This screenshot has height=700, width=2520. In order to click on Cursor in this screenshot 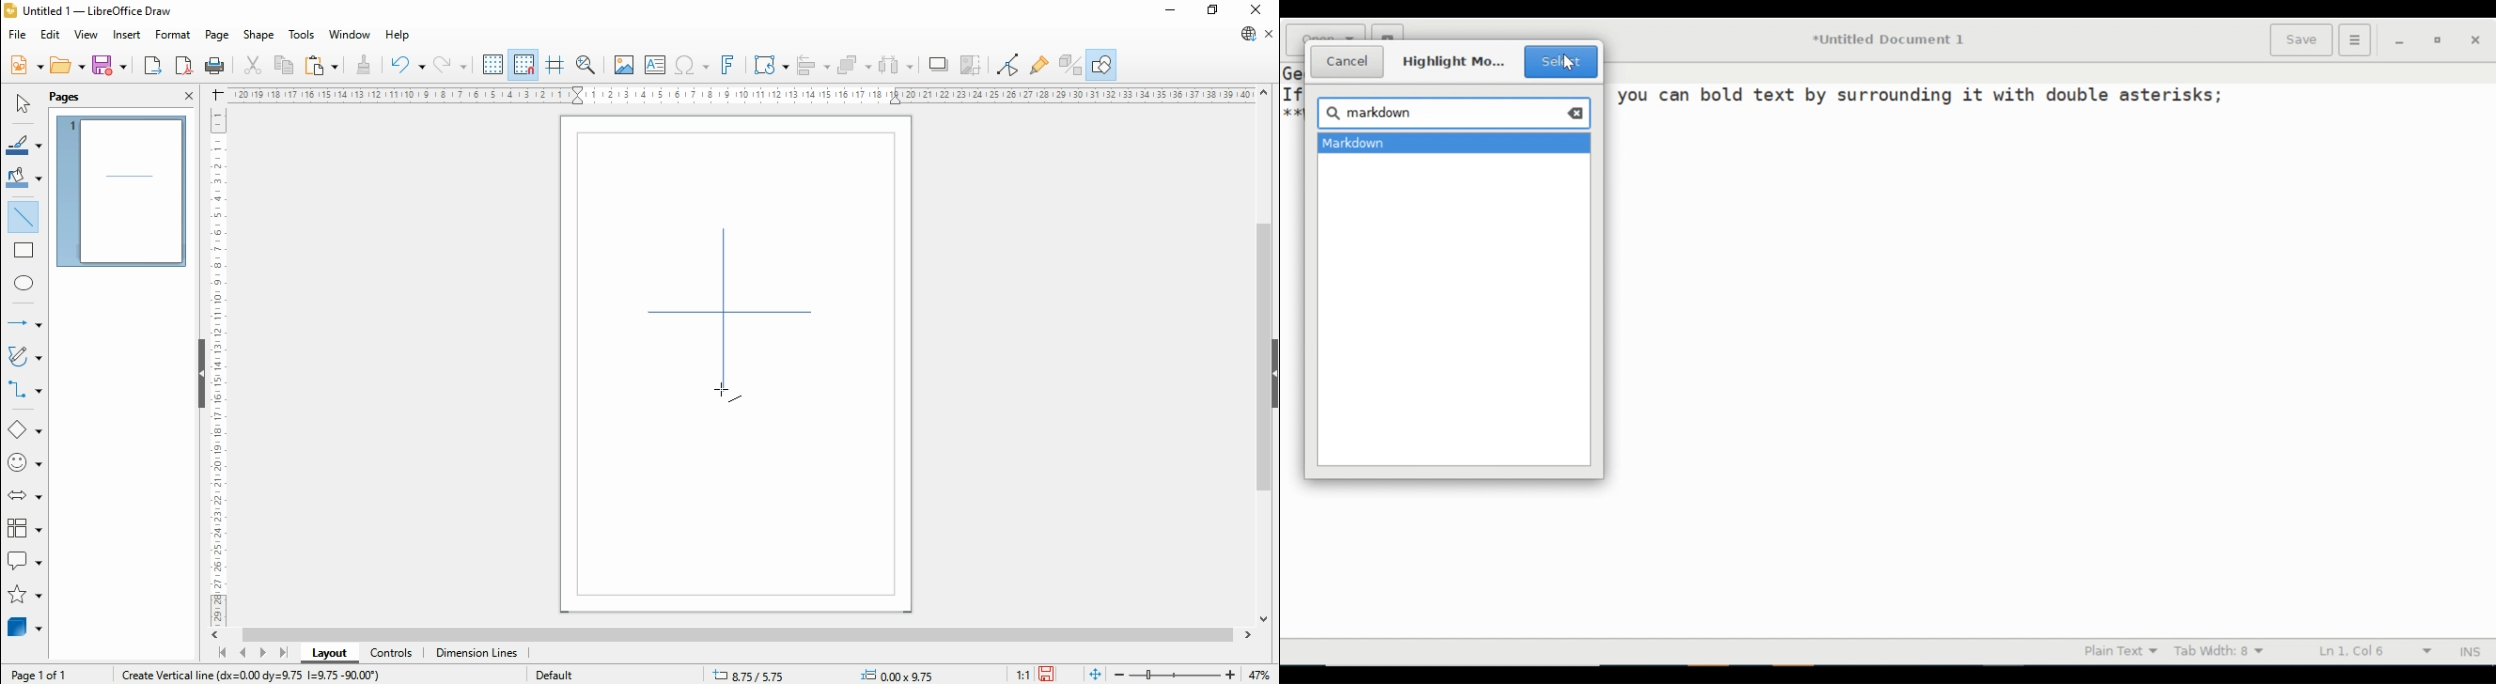, I will do `click(1568, 64)`.